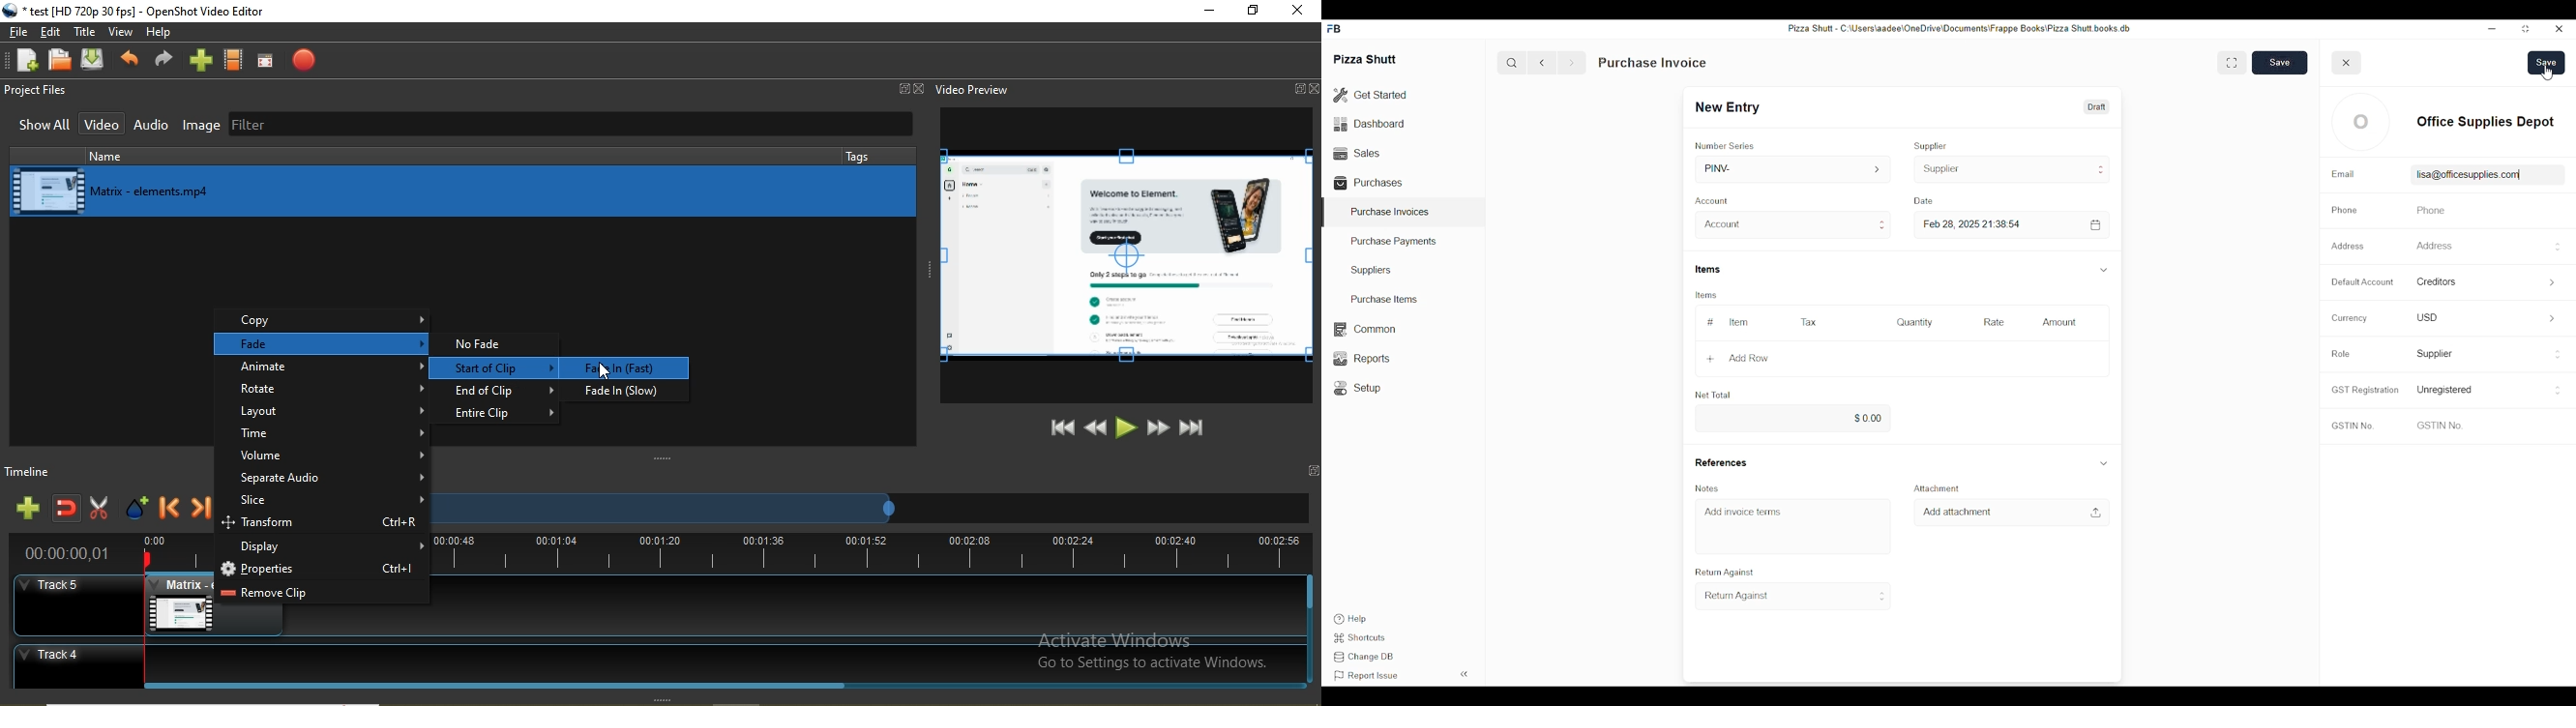  Describe the element at coordinates (1336, 29) in the screenshot. I see `FB` at that location.